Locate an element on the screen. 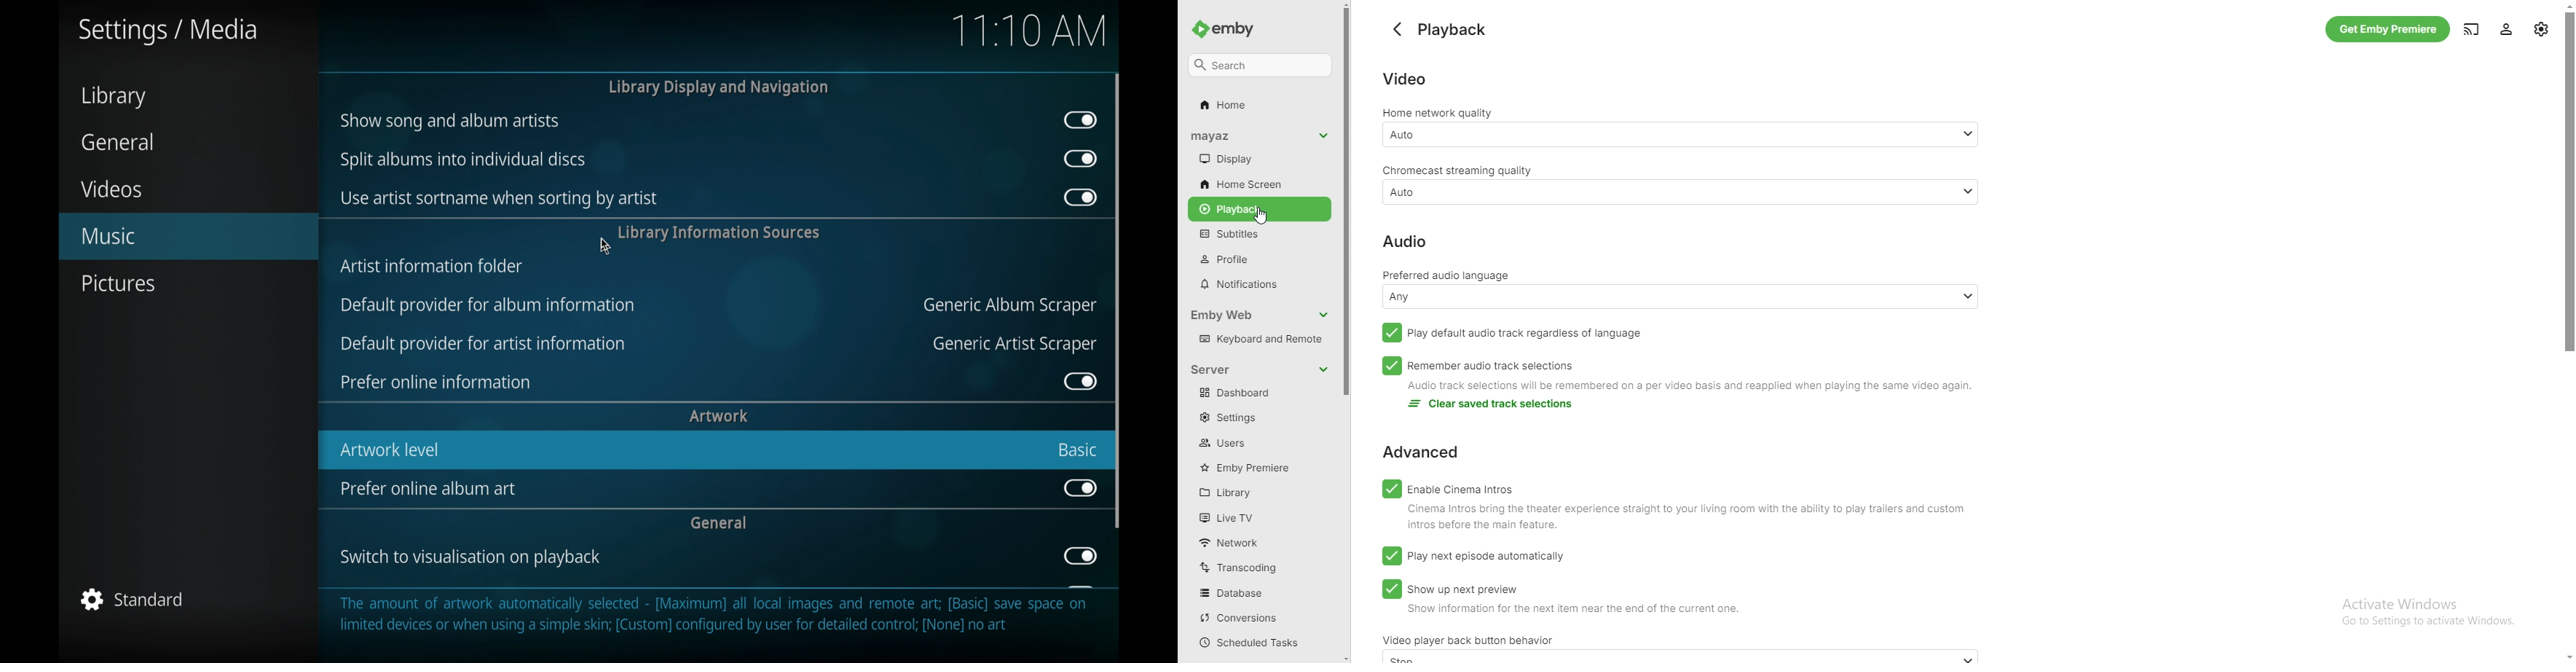 The image size is (2576, 672). play next episode automatically is located at coordinates (1473, 556).